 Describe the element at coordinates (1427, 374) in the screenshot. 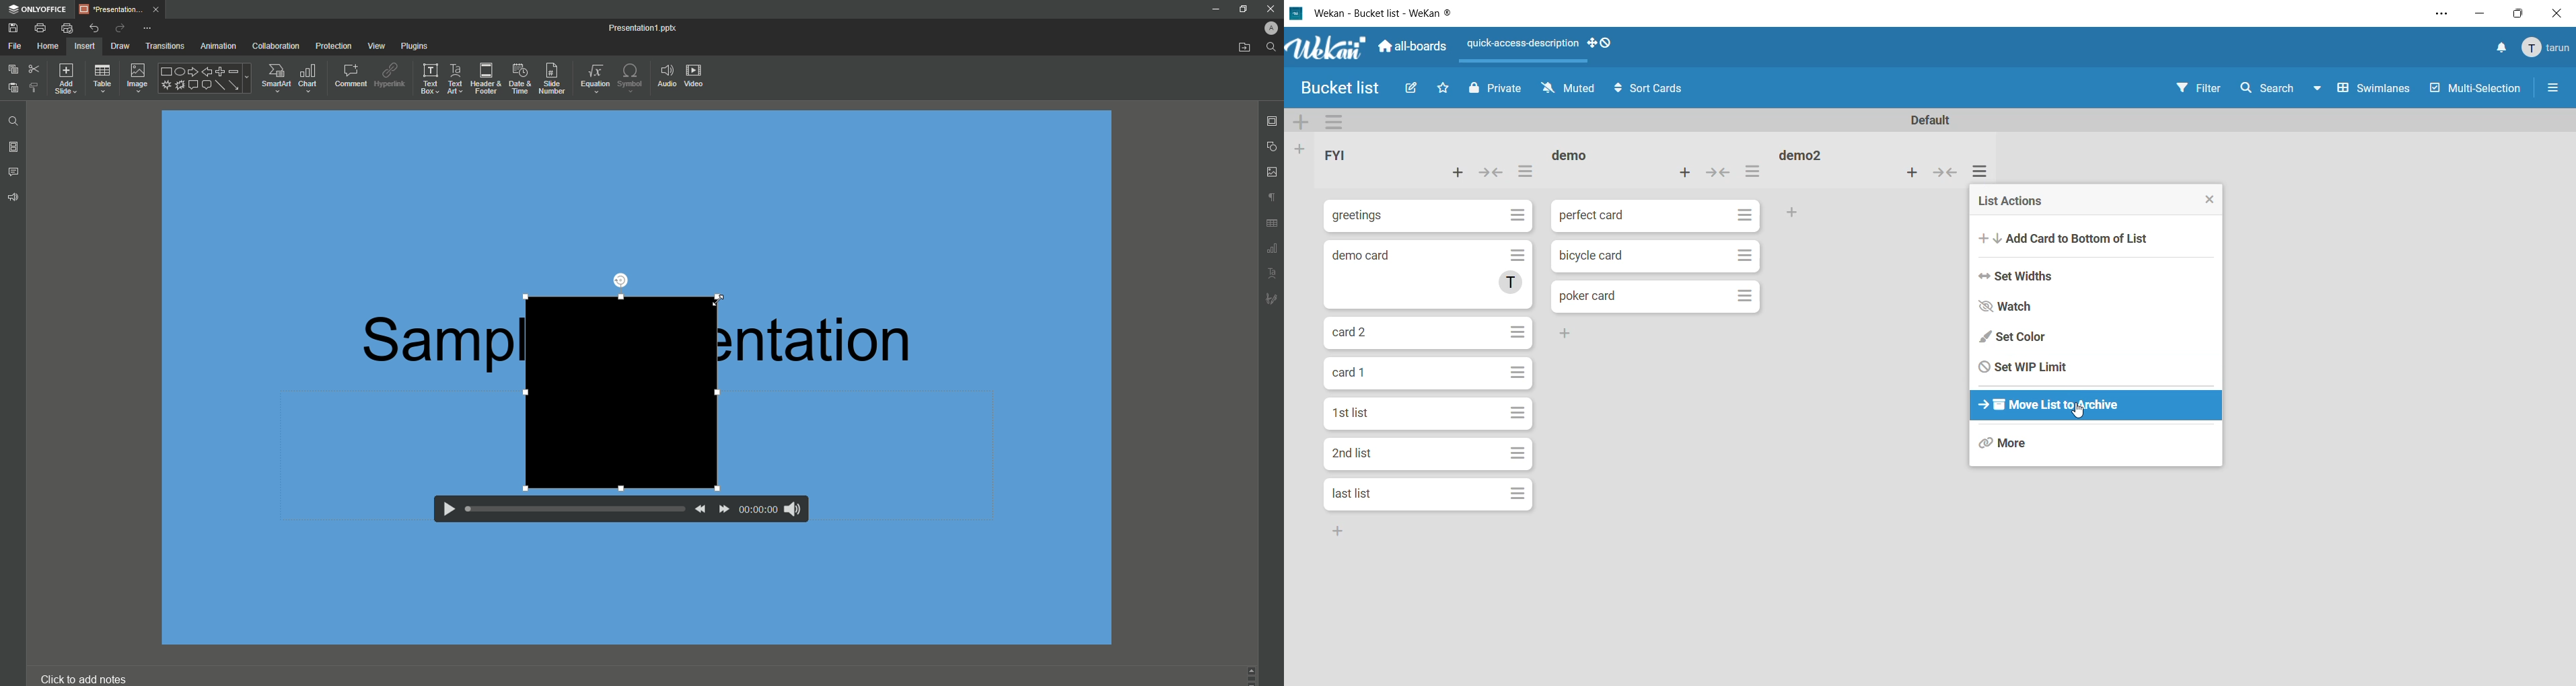

I see `cards` at that location.